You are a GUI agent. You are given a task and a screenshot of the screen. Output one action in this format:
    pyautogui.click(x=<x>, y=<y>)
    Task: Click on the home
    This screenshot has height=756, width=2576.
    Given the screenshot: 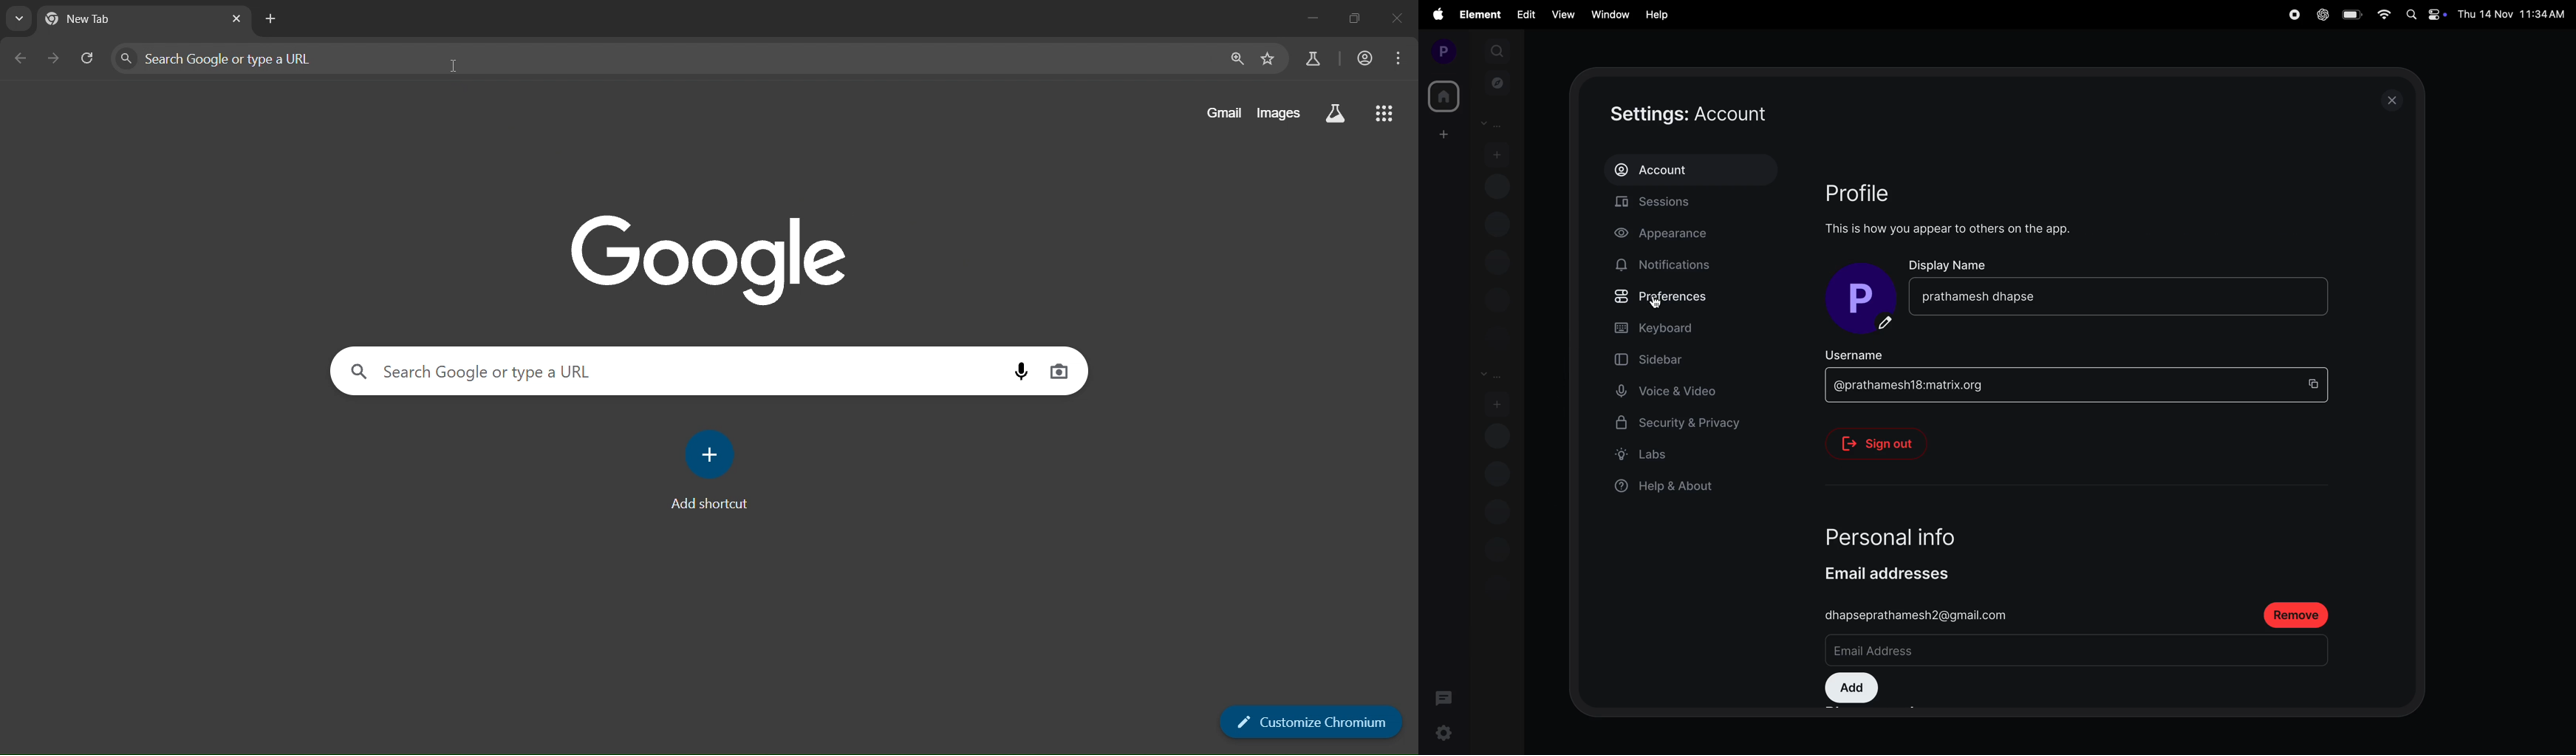 What is the action you would take?
    pyautogui.click(x=1445, y=94)
    